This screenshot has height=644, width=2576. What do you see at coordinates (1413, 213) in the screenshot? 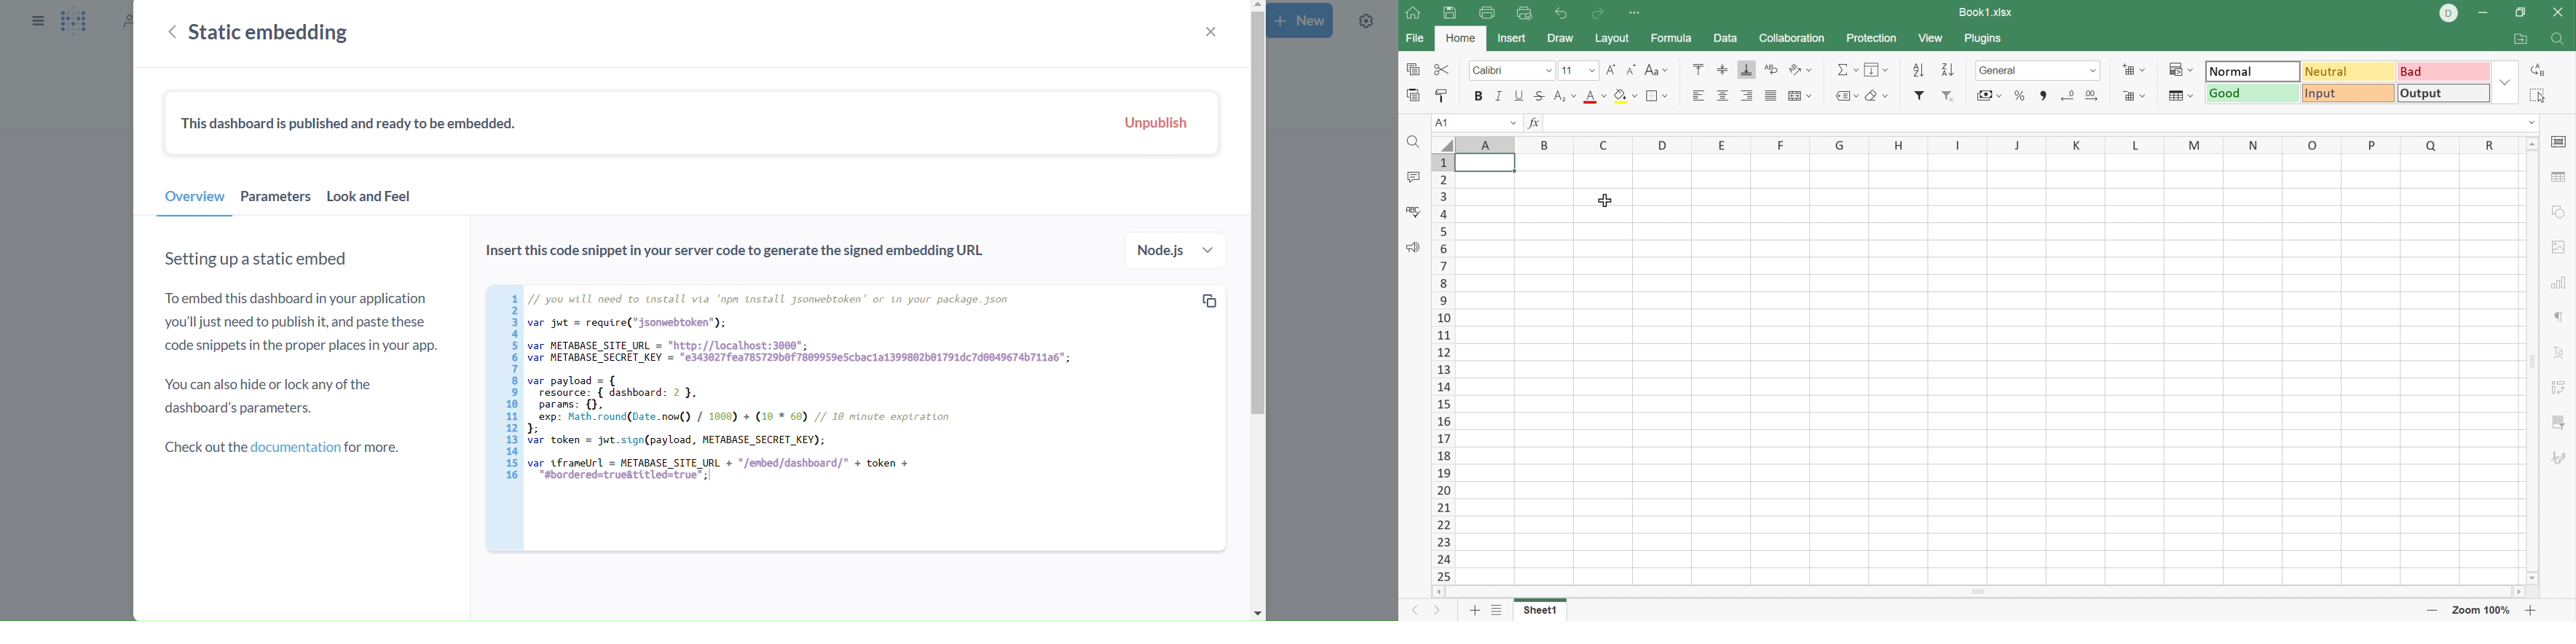
I see `Spell checking` at bounding box center [1413, 213].